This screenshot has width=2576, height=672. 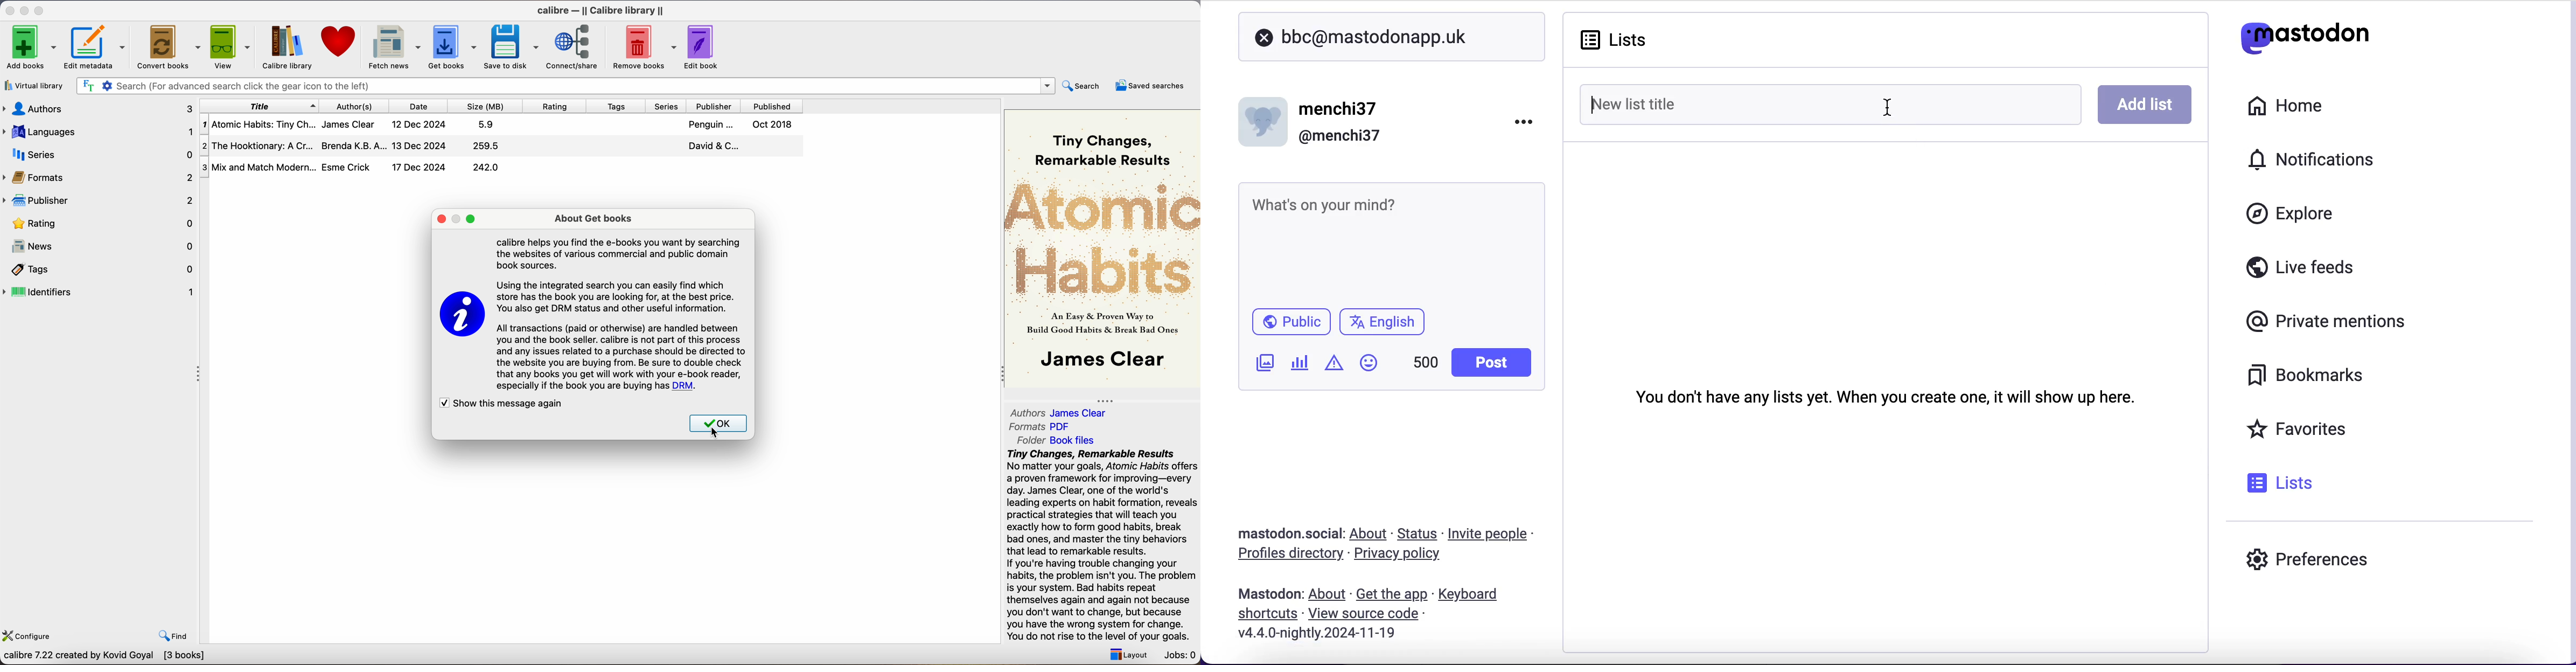 I want to click on characters, so click(x=1426, y=364).